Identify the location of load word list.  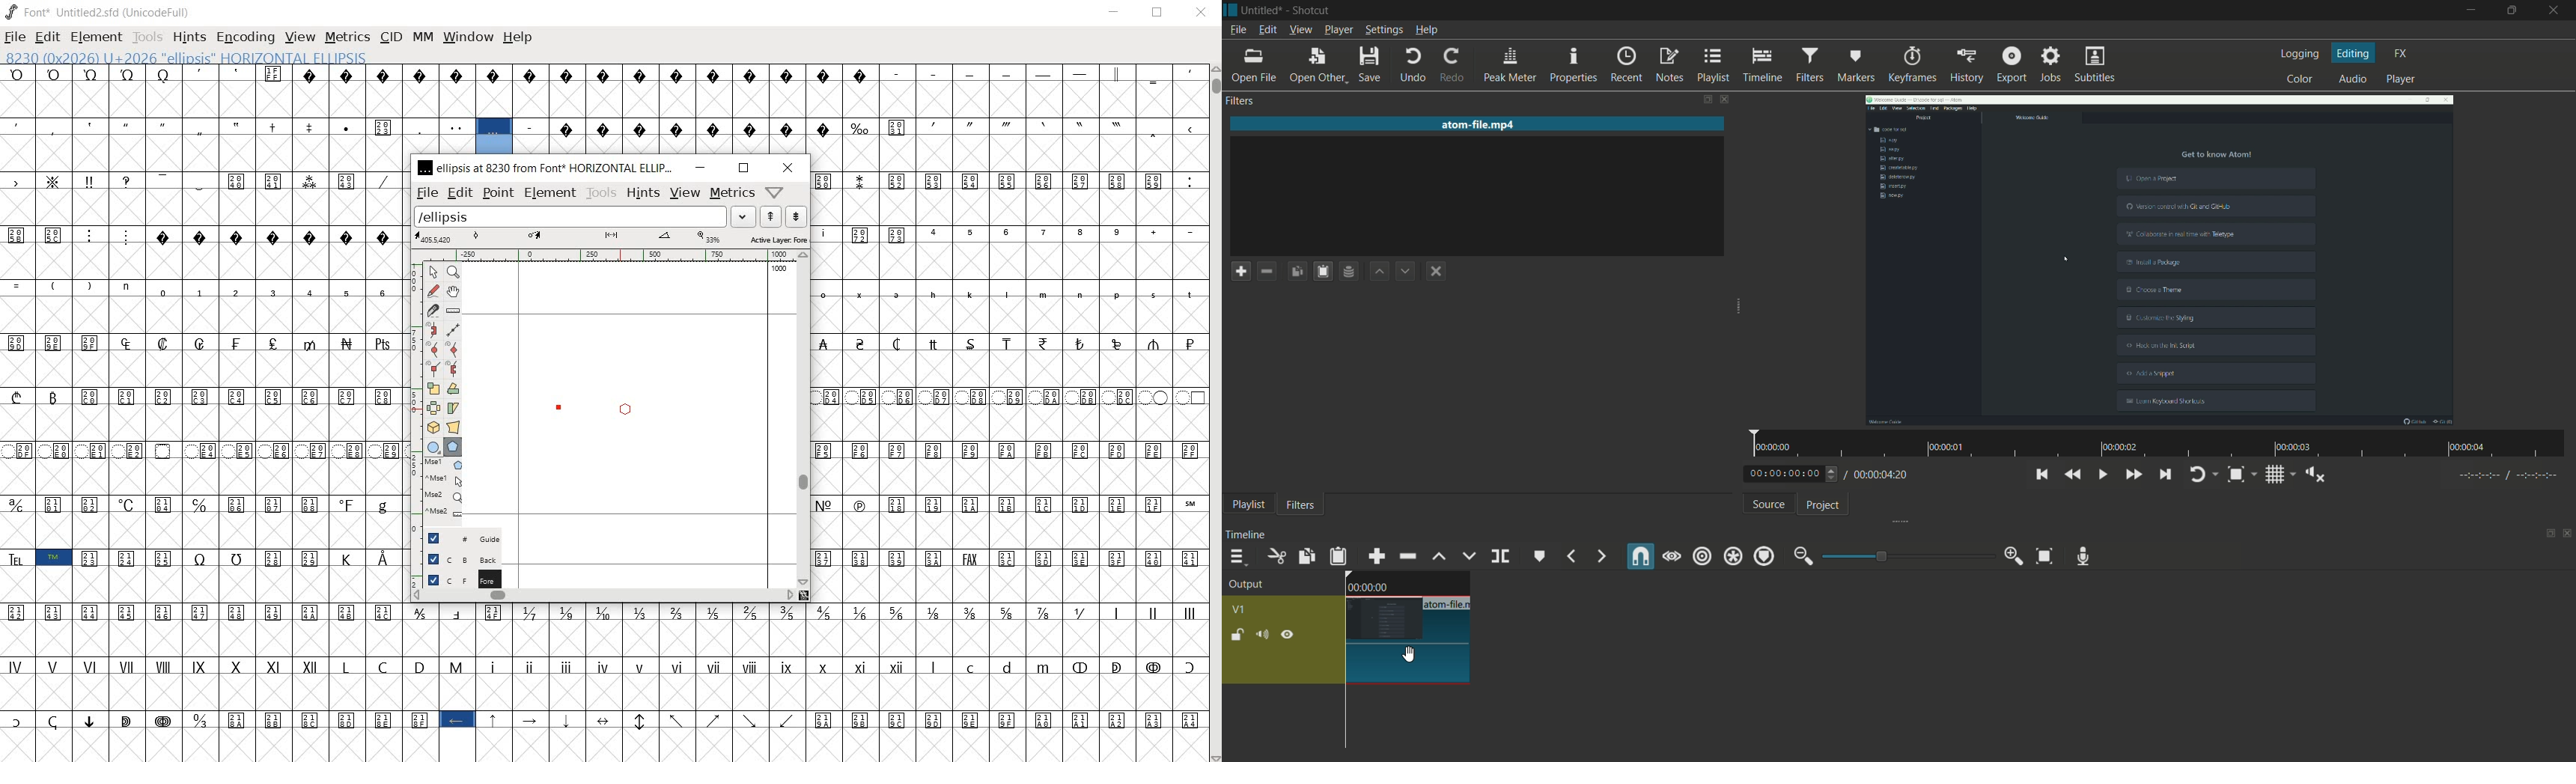
(585, 216).